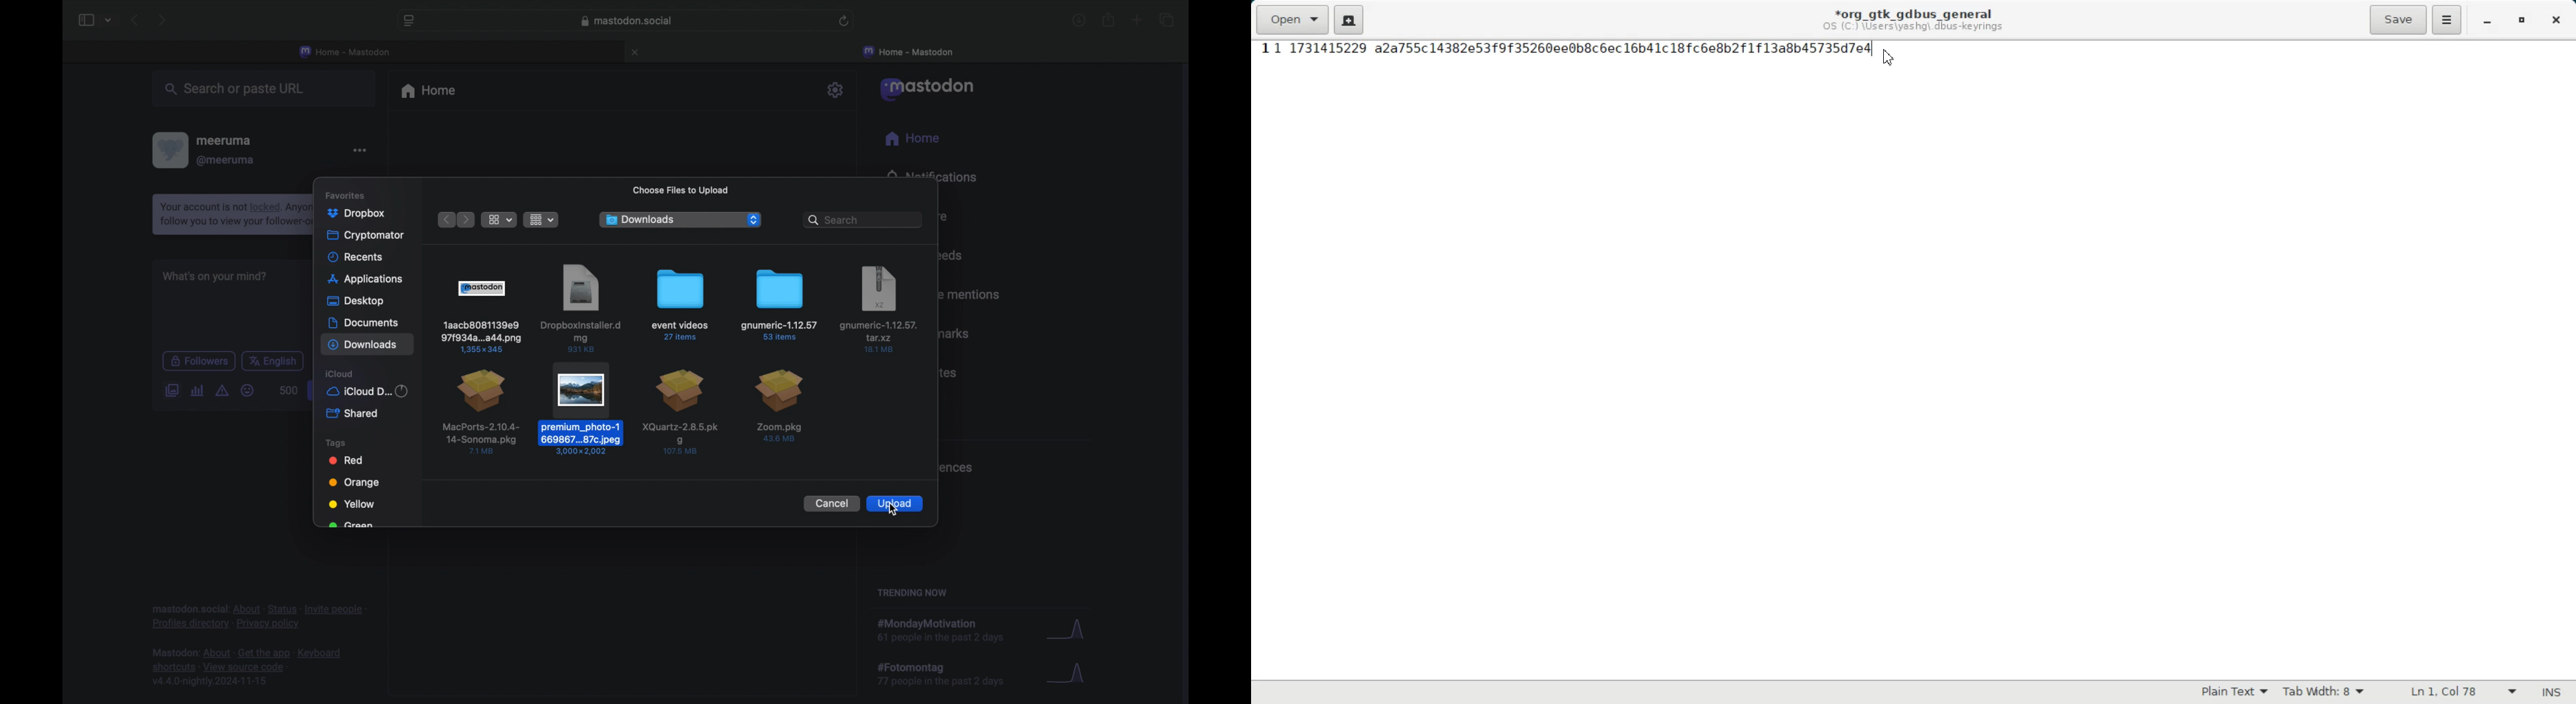  I want to click on tab group picker, so click(110, 21).